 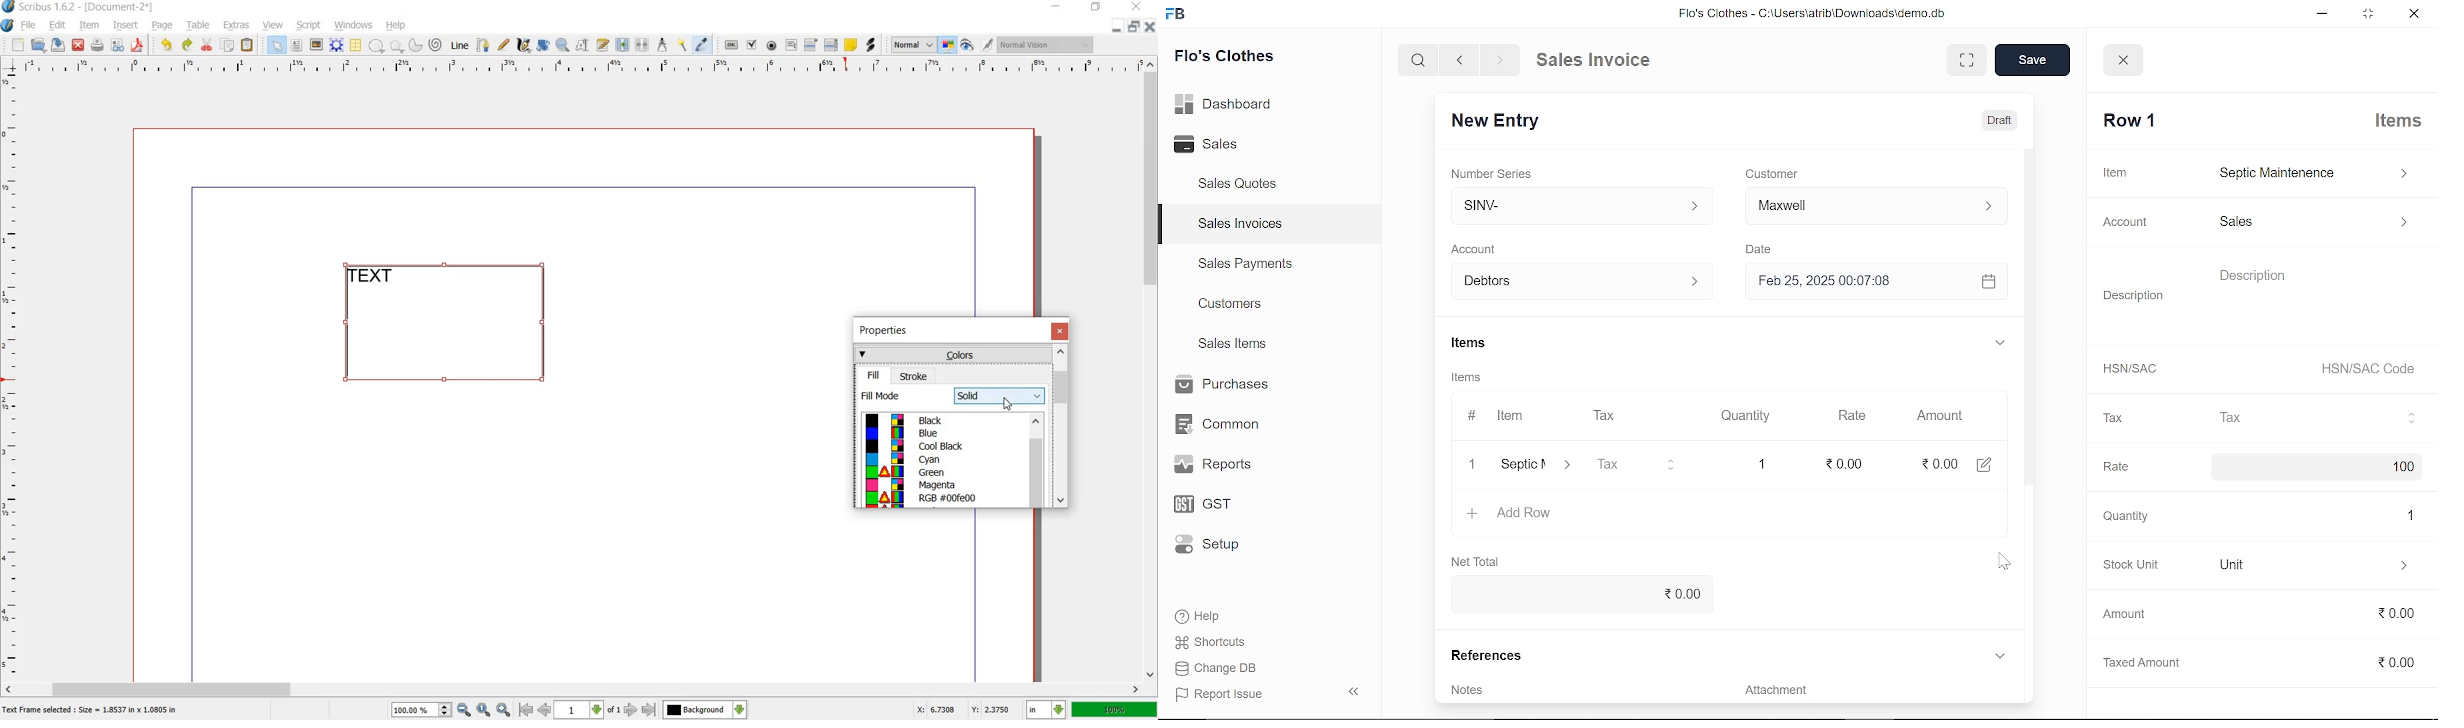 What do you see at coordinates (2134, 293) in the screenshot?
I see `Description` at bounding box center [2134, 293].